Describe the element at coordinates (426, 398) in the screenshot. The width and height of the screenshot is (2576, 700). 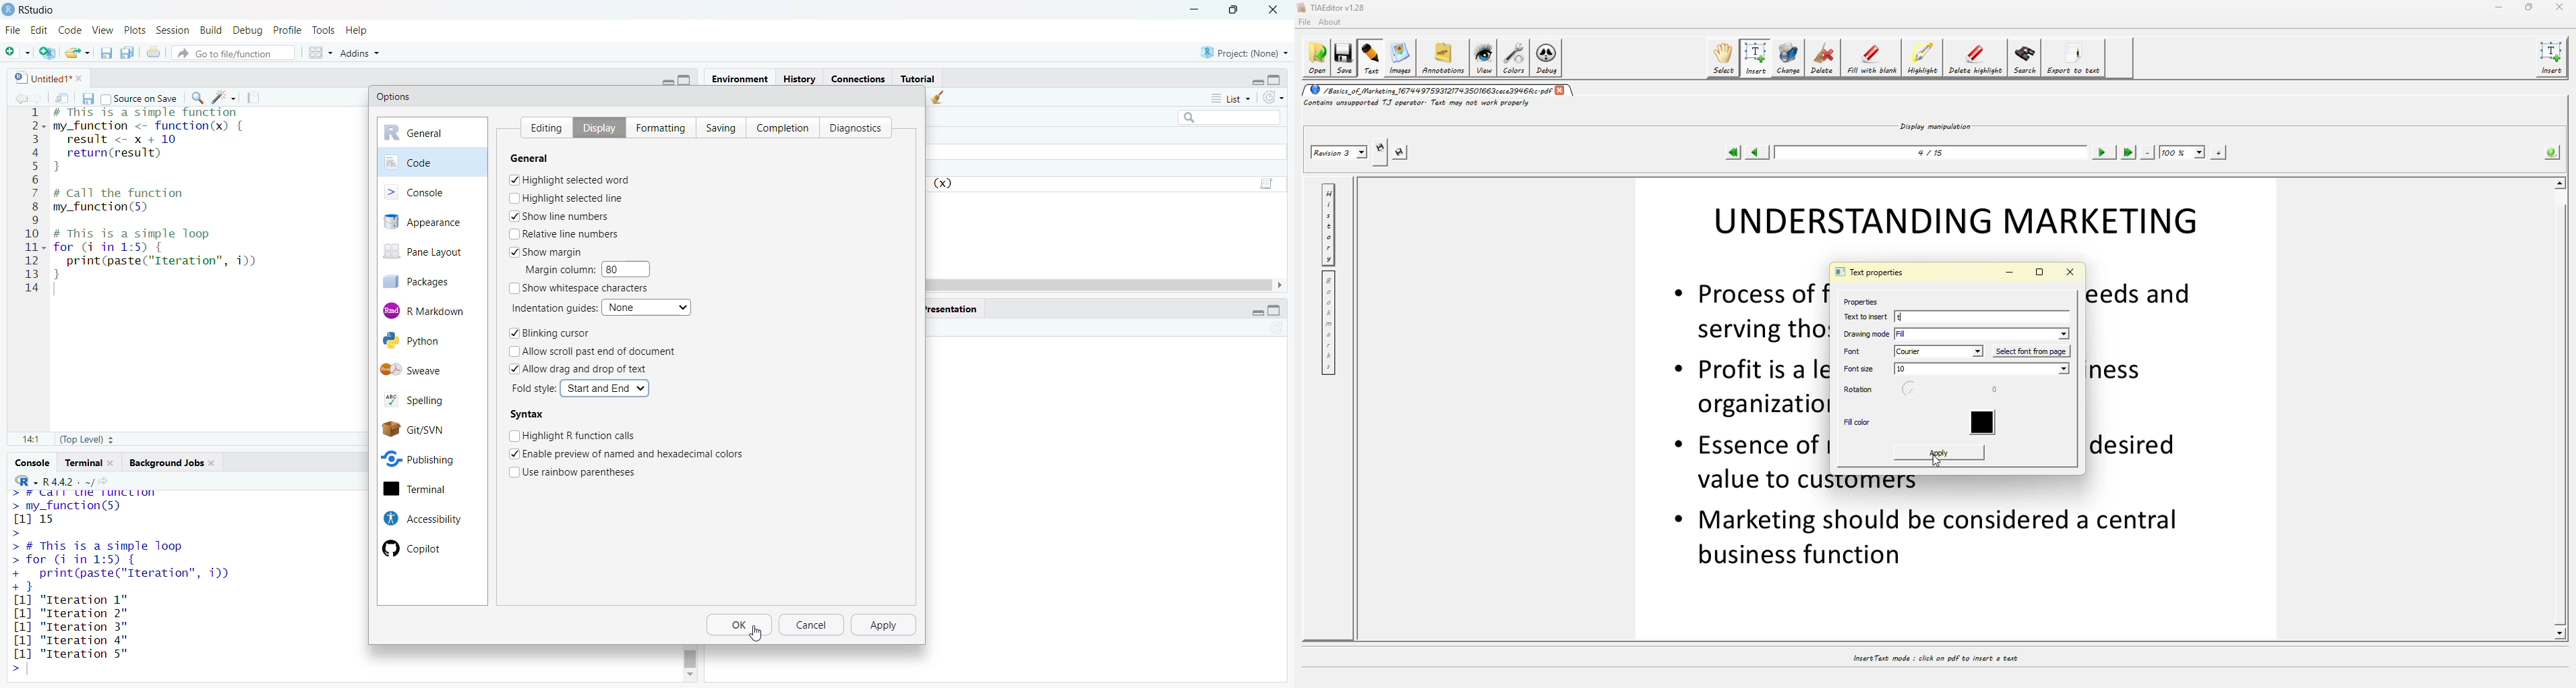
I see `spelling` at that location.